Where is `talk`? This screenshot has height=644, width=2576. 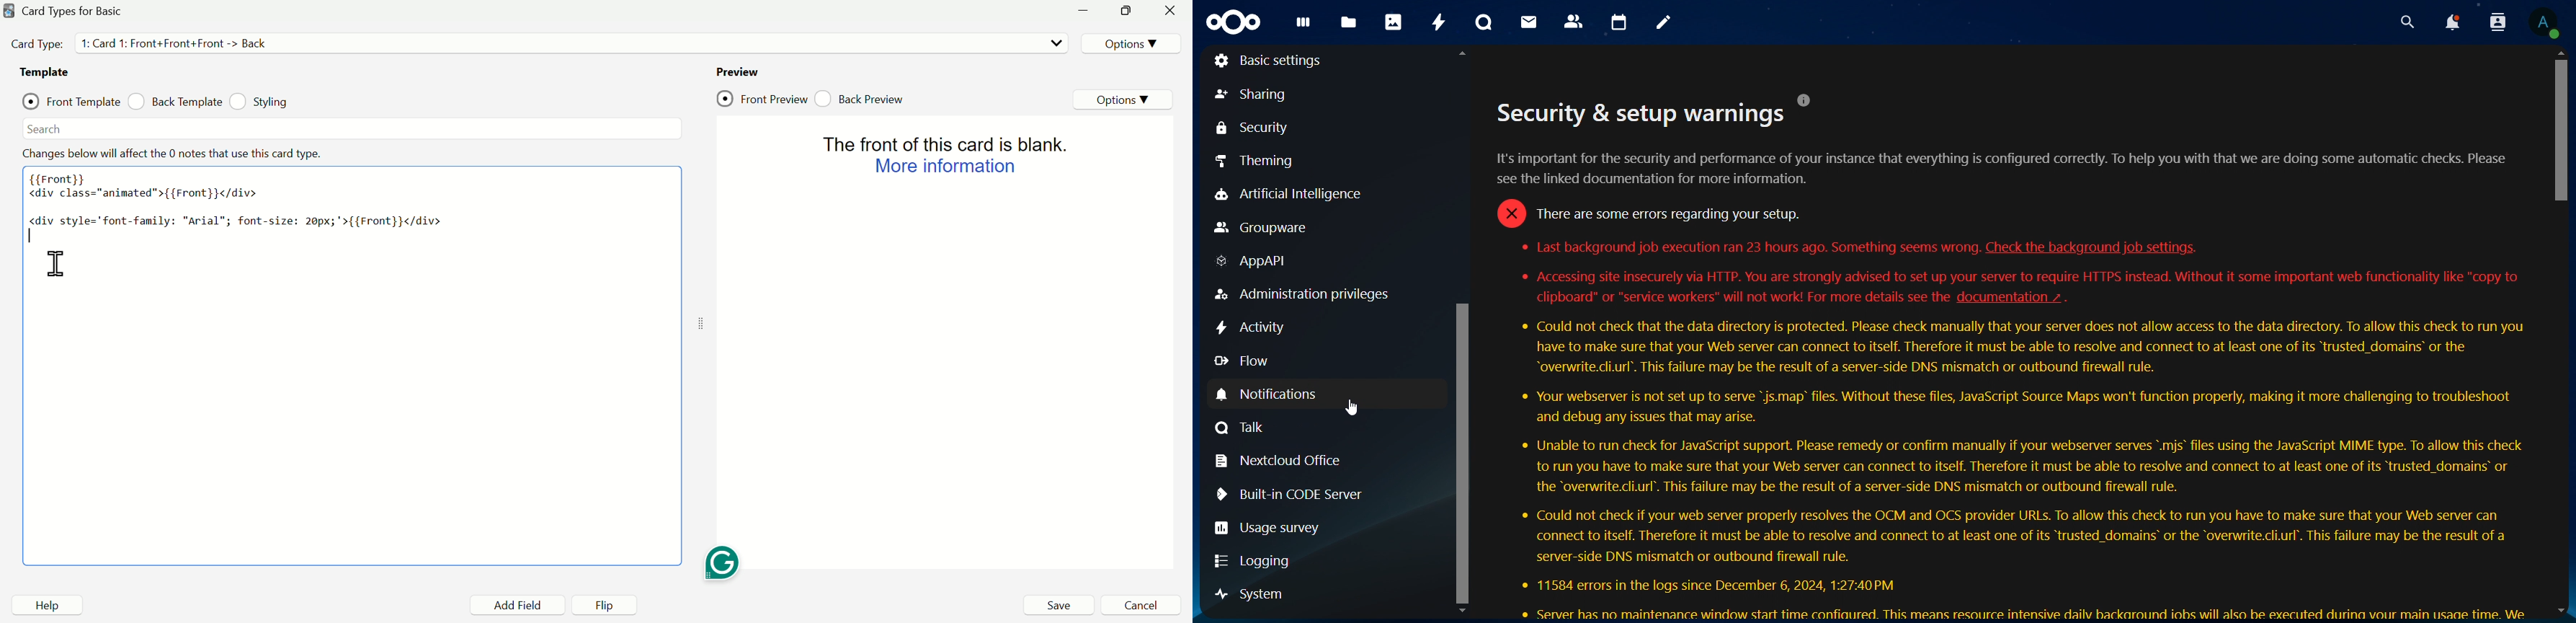
talk is located at coordinates (1238, 428).